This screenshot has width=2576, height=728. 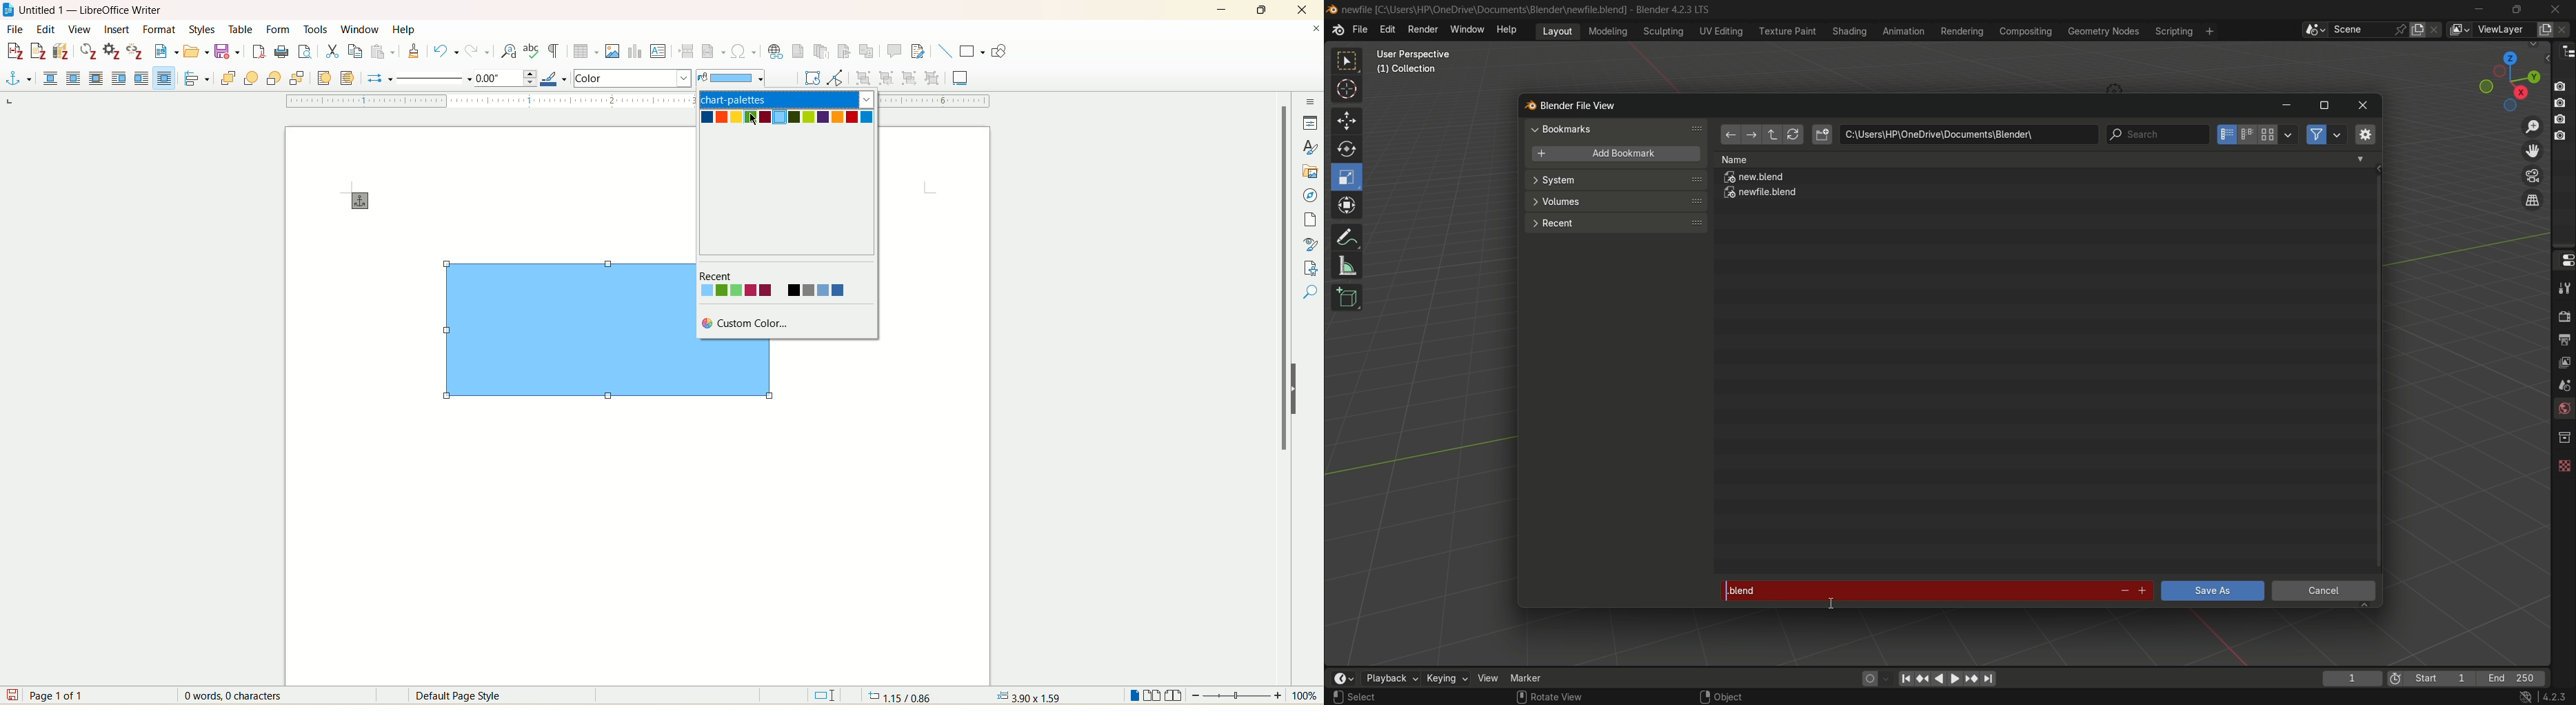 What do you see at coordinates (1762, 195) in the screenshot?
I see `newfile.blend file` at bounding box center [1762, 195].